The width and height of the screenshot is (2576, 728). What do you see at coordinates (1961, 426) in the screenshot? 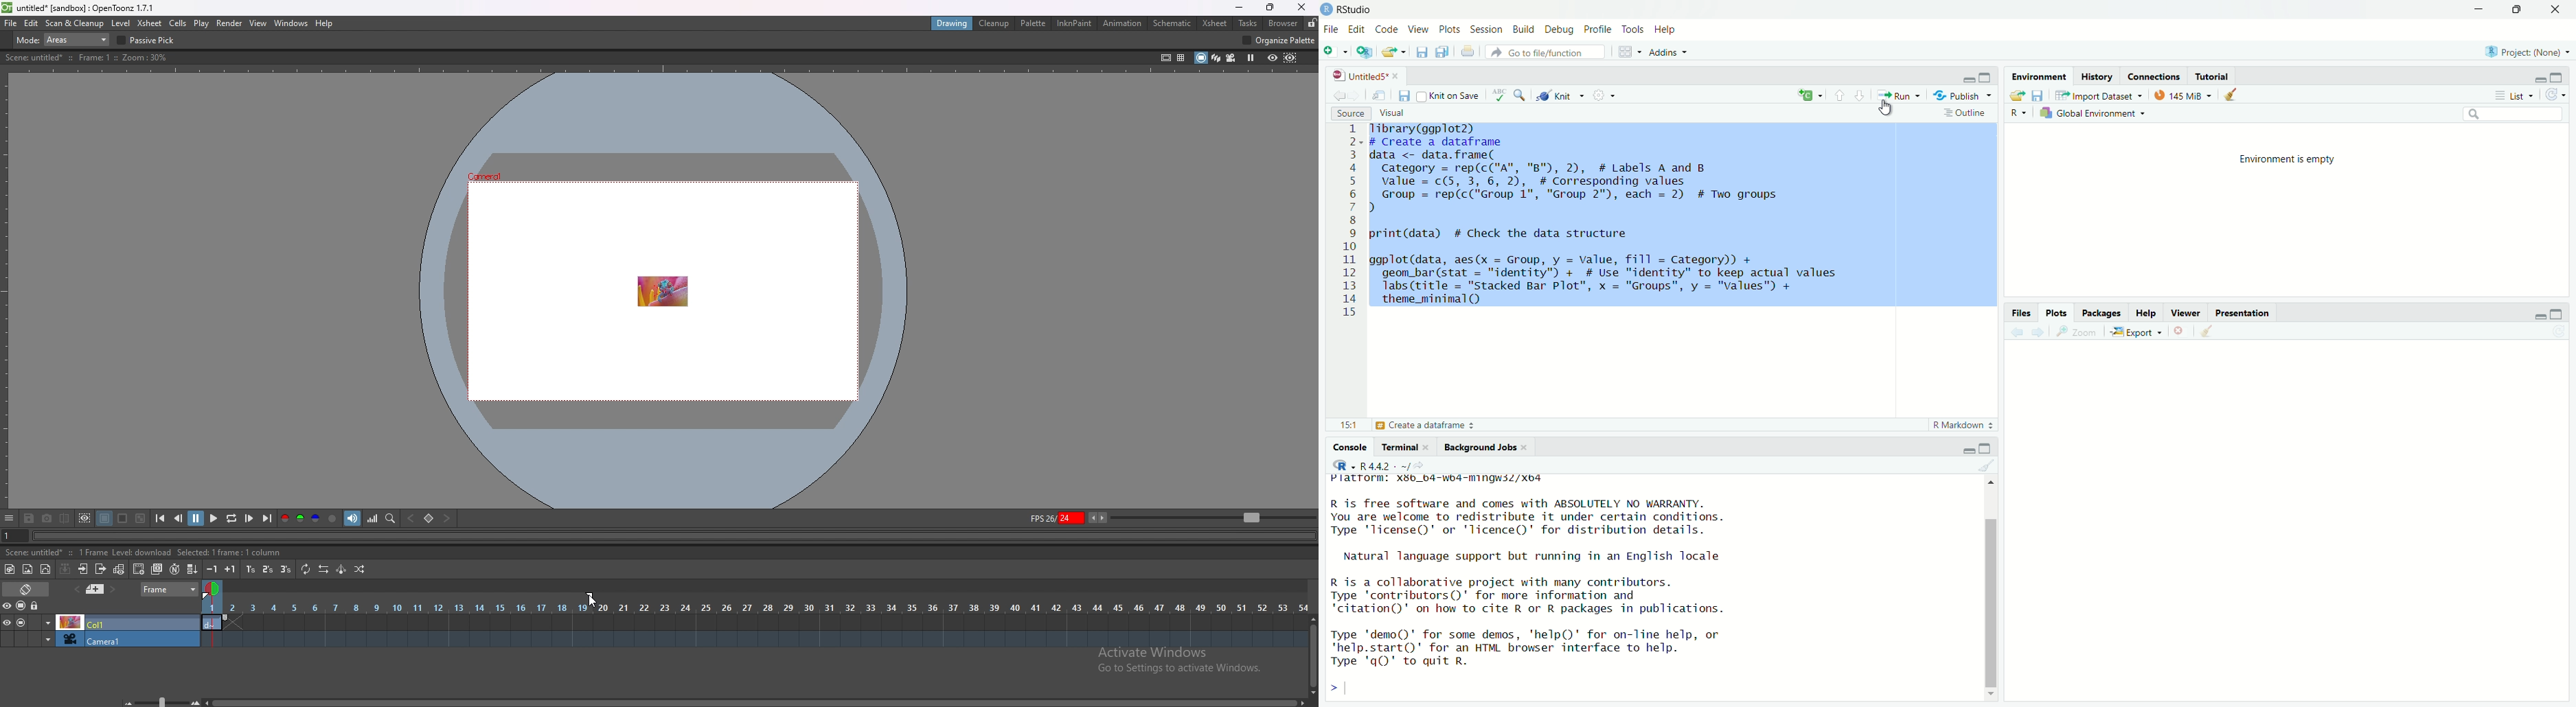
I see `R Markdown 2` at bounding box center [1961, 426].